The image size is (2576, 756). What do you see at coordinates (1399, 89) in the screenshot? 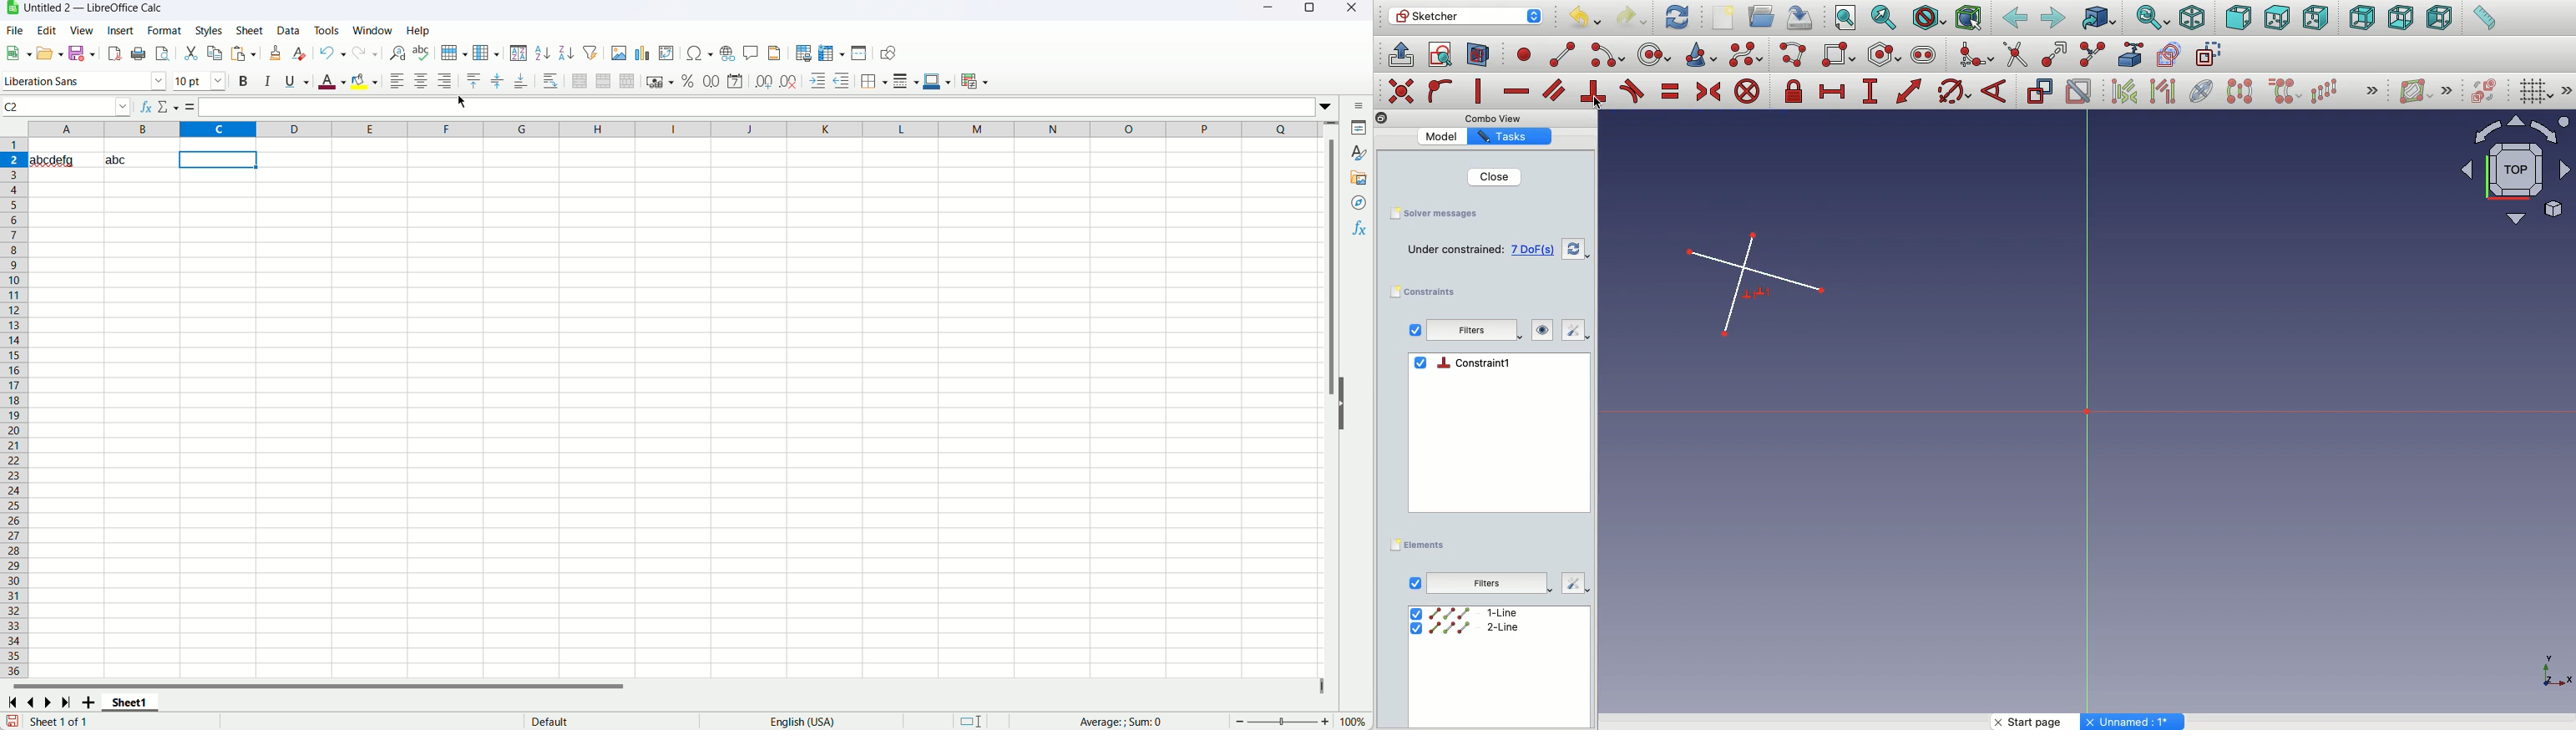
I see `` at bounding box center [1399, 89].